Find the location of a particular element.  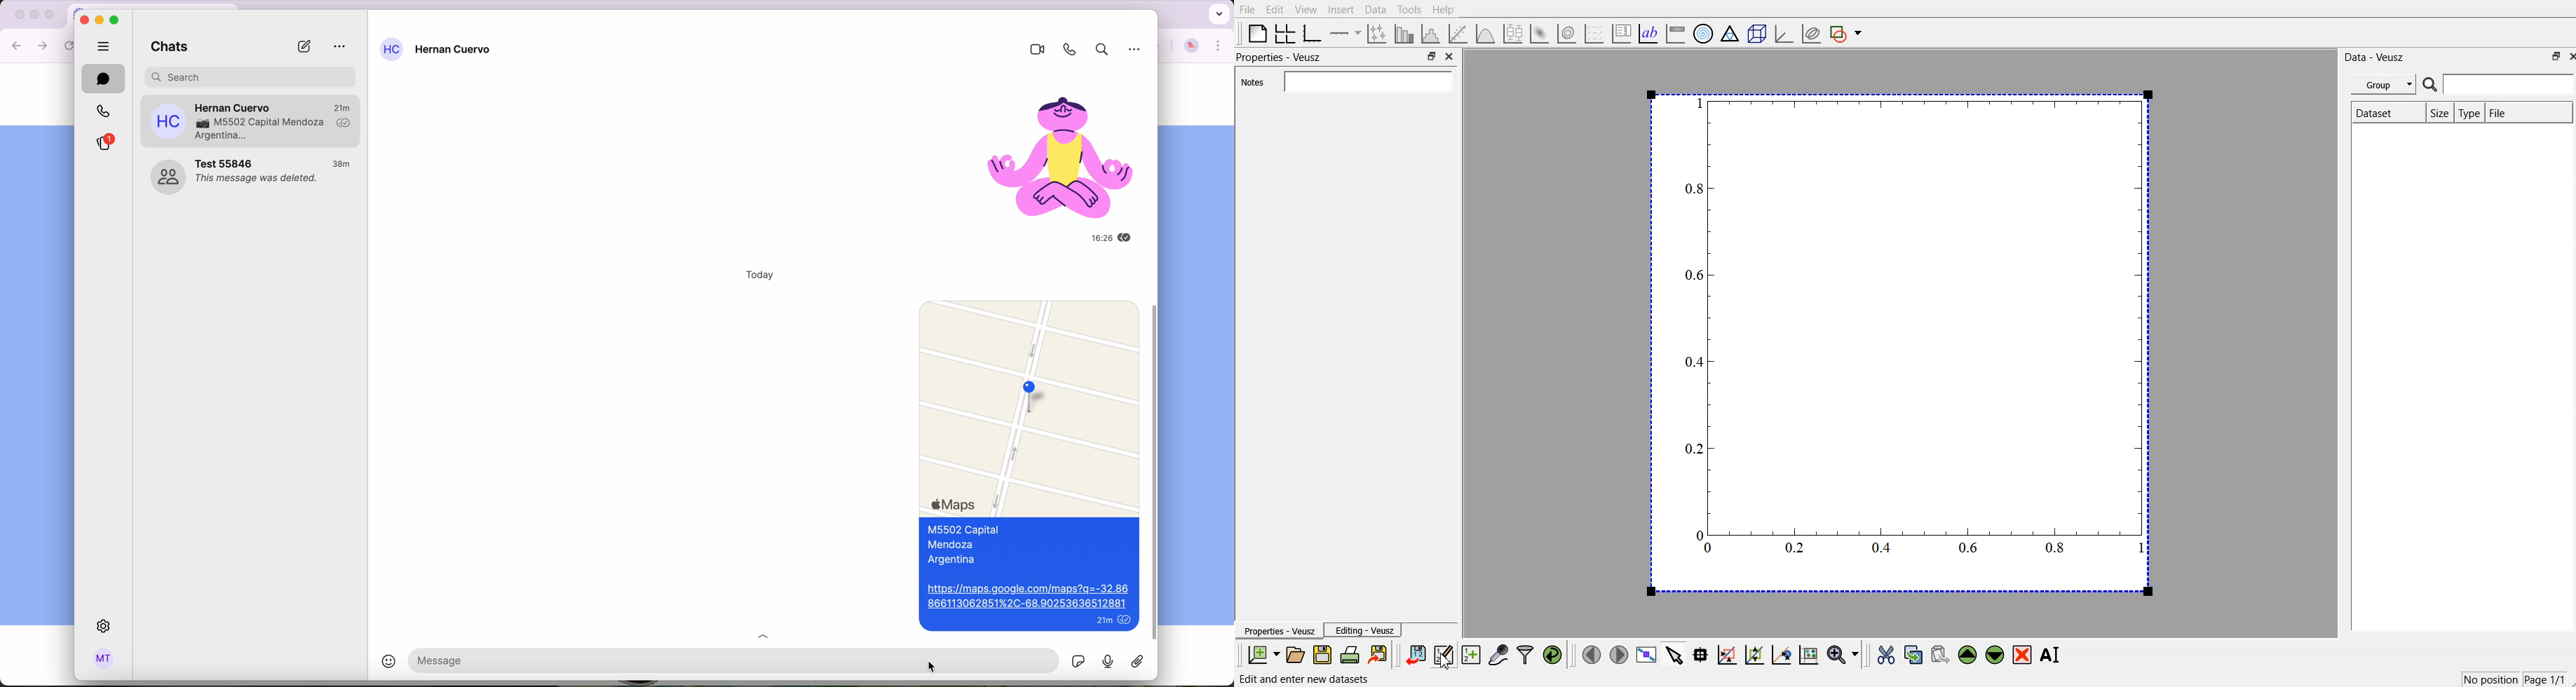

phone is located at coordinates (1067, 50).